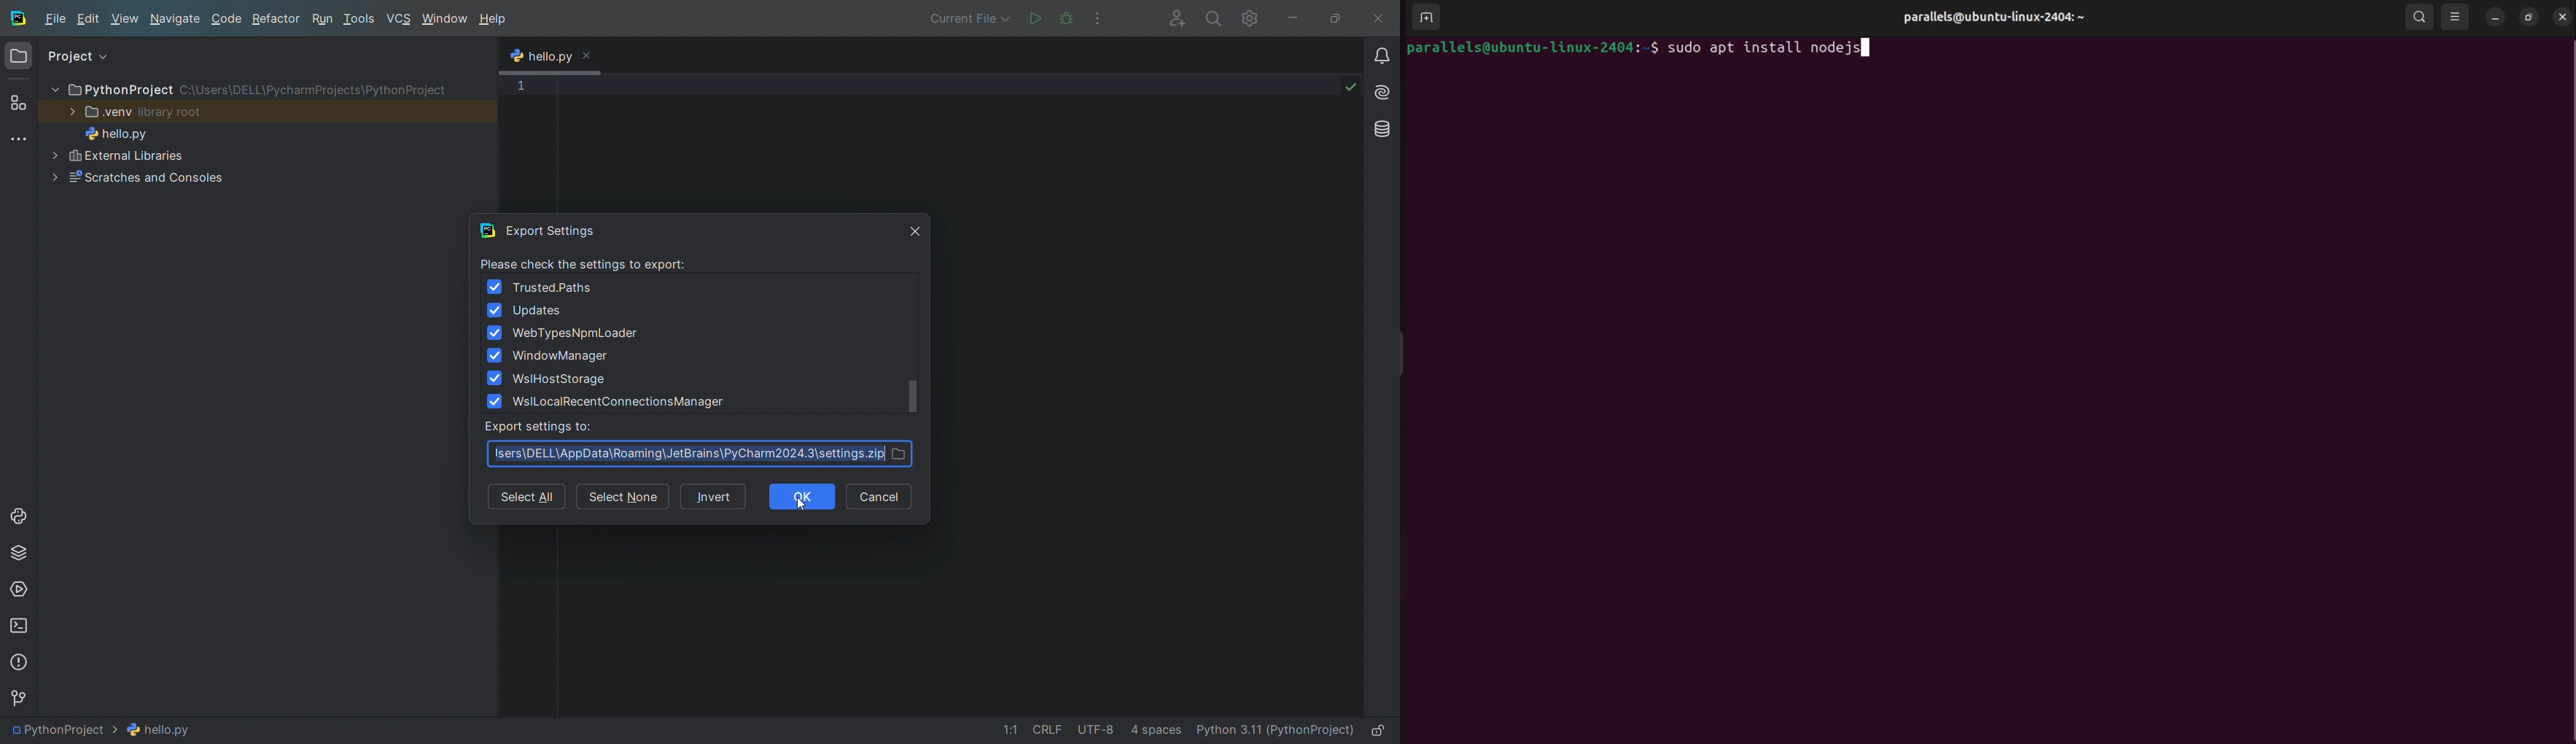 This screenshot has width=2576, height=756. I want to click on run, so click(1033, 17).